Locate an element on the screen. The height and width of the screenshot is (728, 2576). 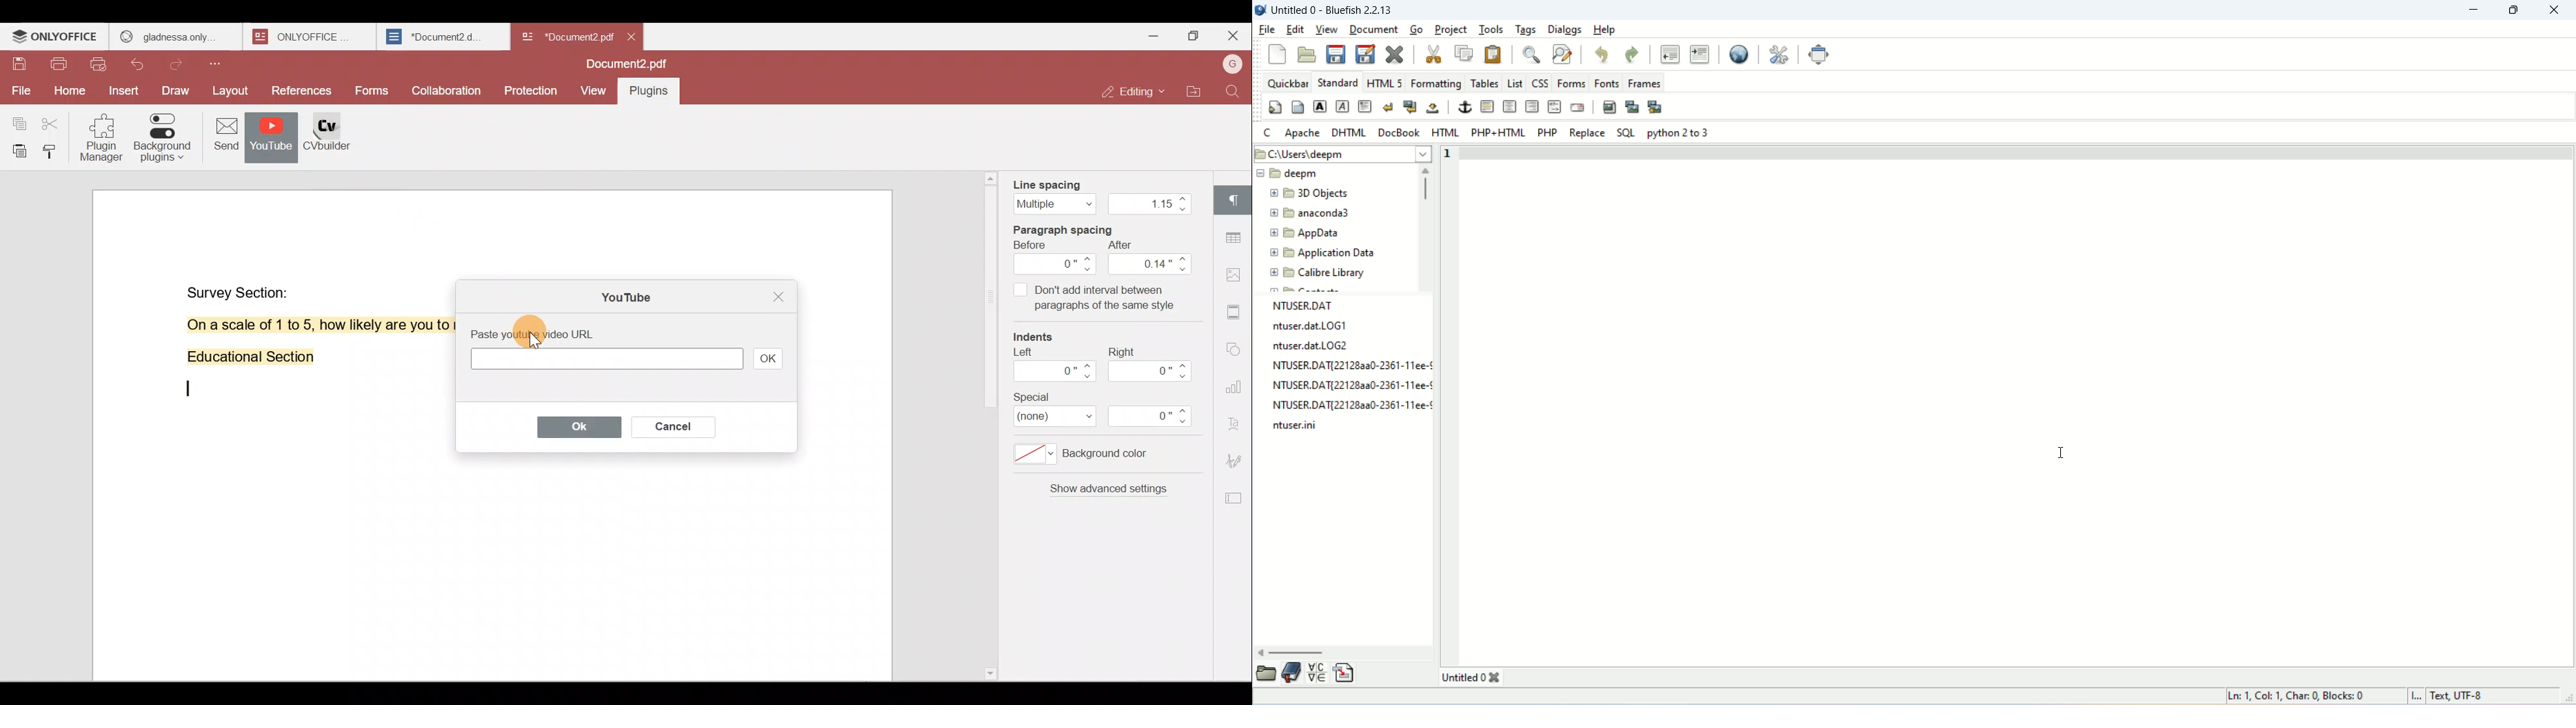
vertical scroll bar is located at coordinates (1426, 184).